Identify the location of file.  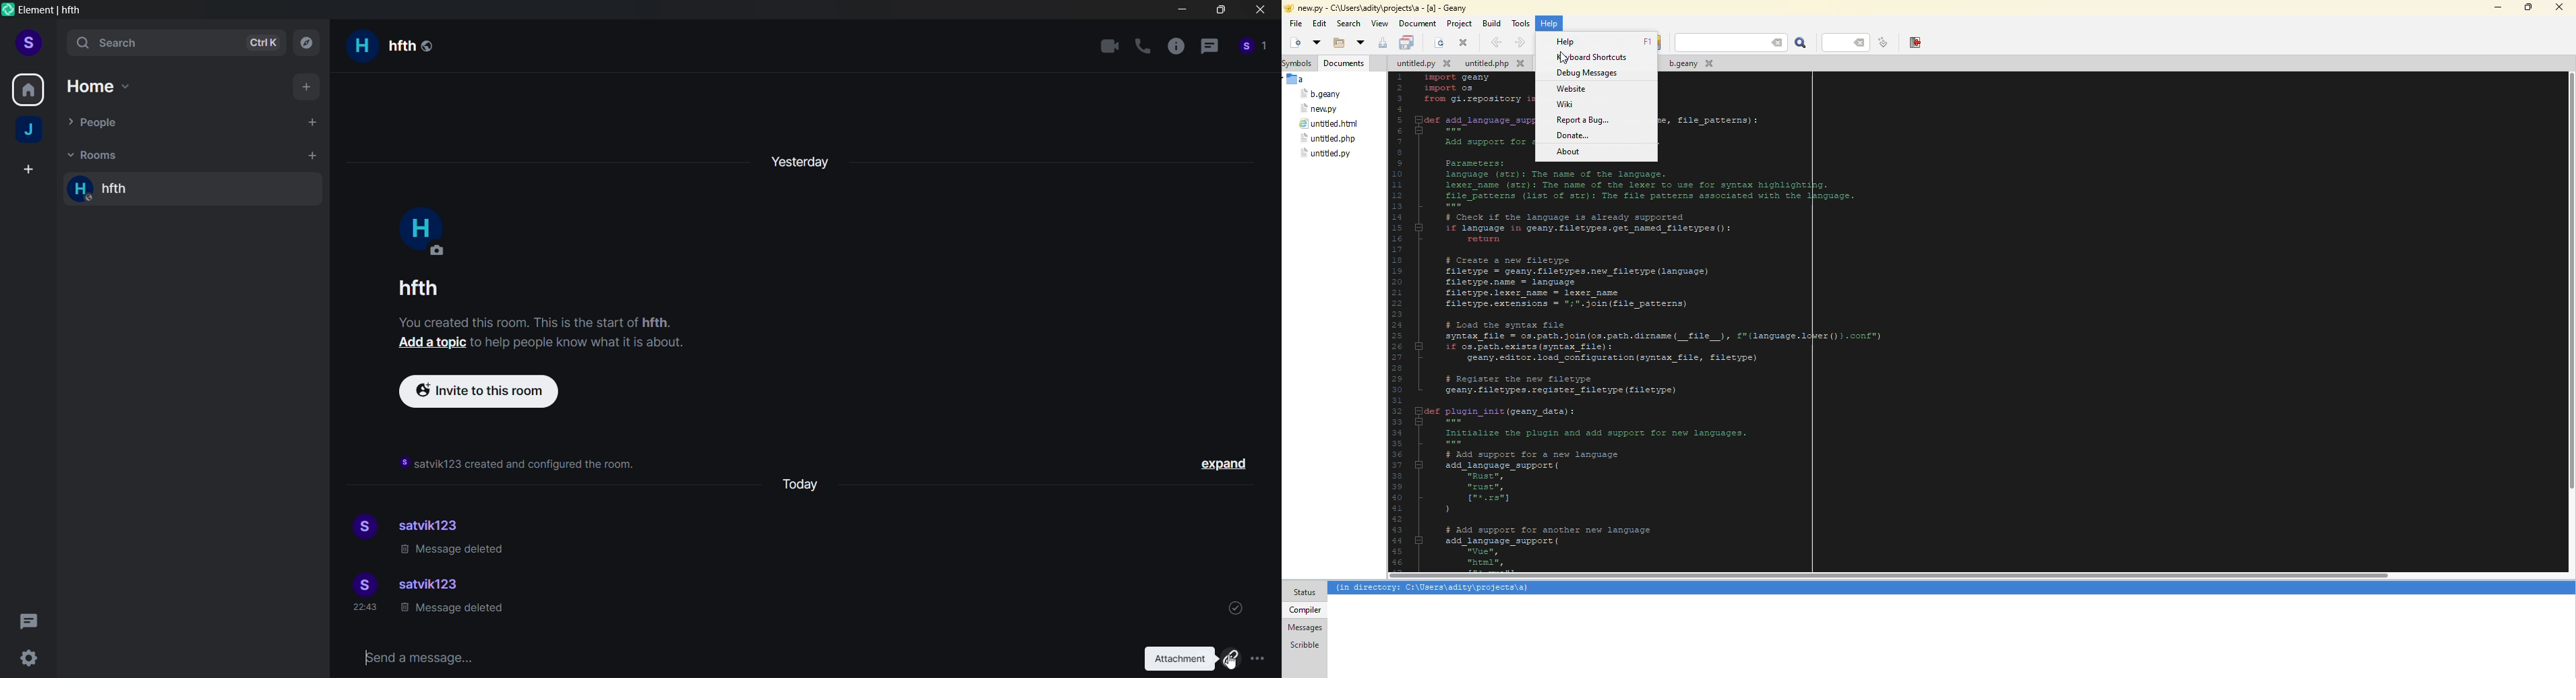
(1689, 65).